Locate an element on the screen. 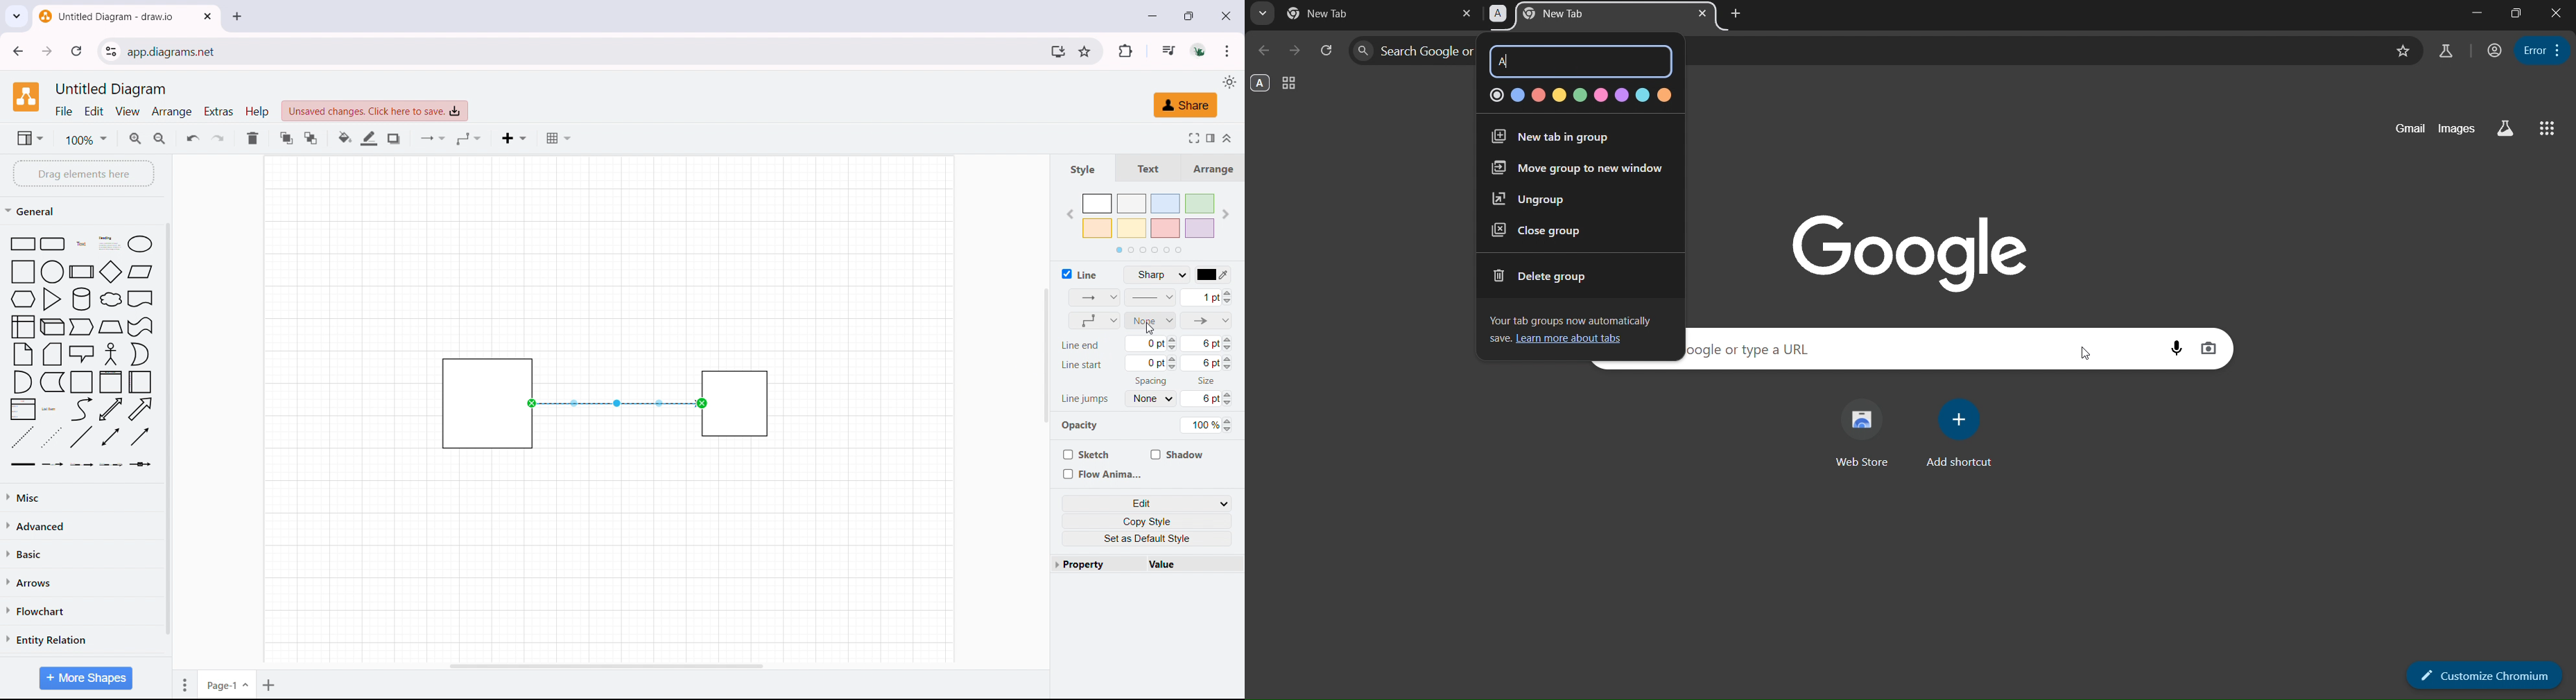  line end size is located at coordinates (1181, 344).